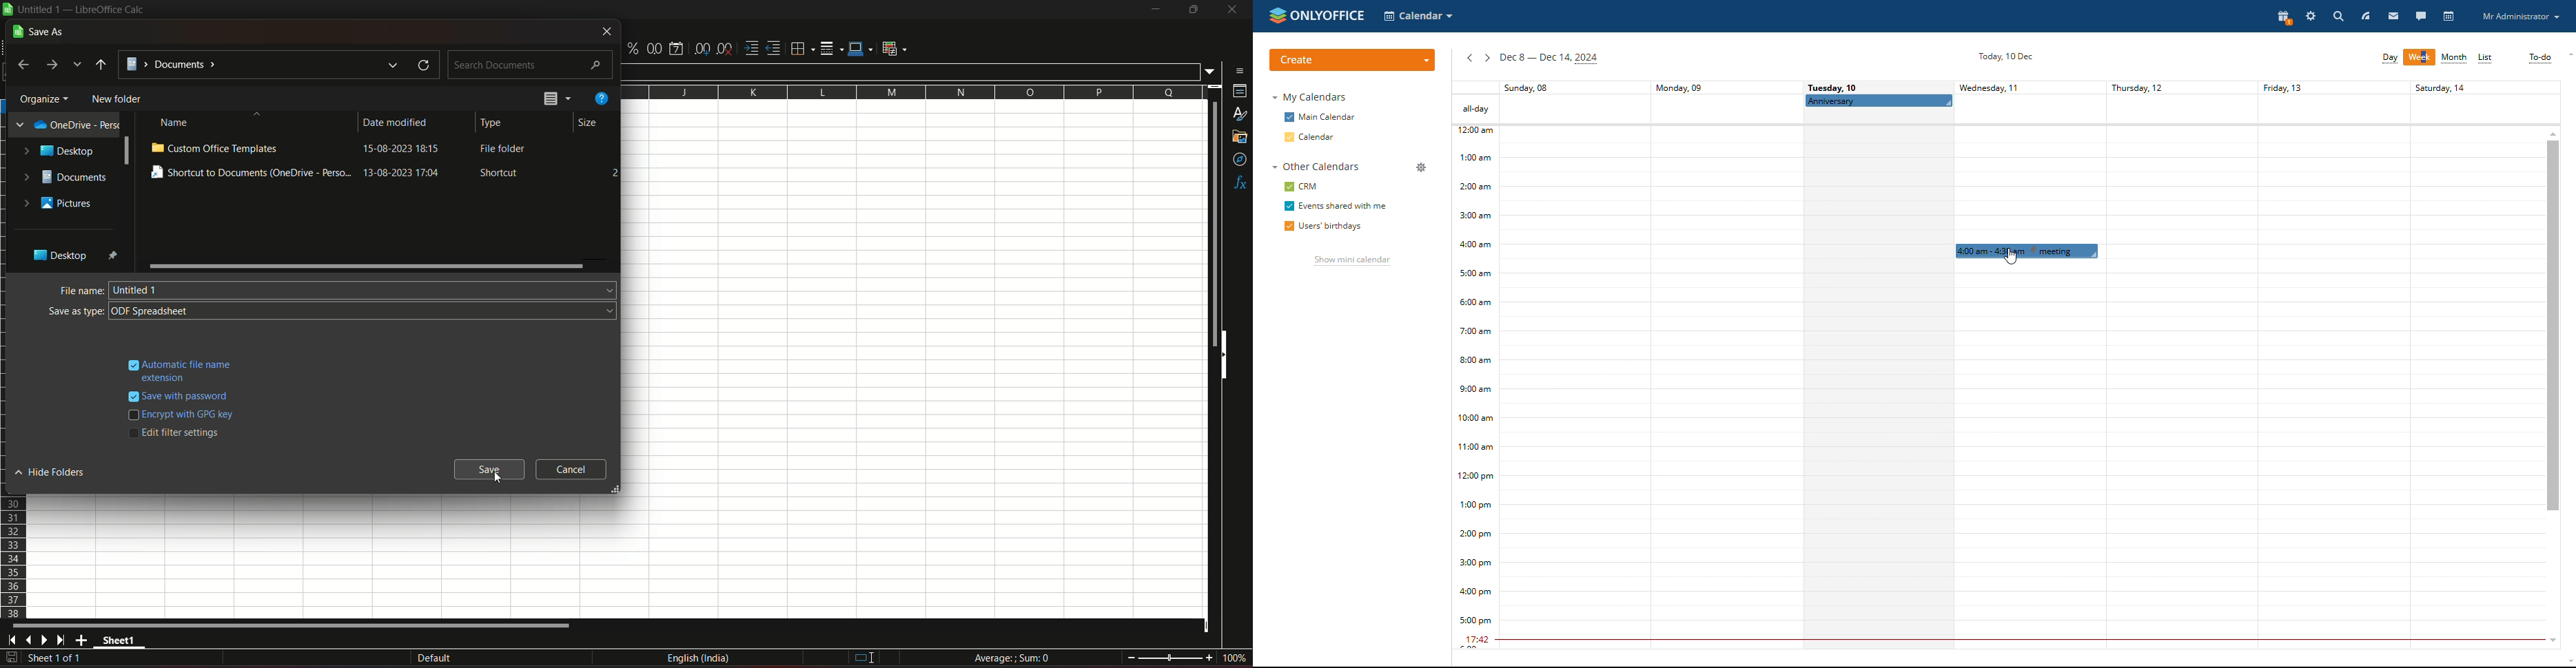 Image resolution: width=2576 pixels, height=672 pixels. What do you see at coordinates (2420, 57) in the screenshot?
I see `week view` at bounding box center [2420, 57].